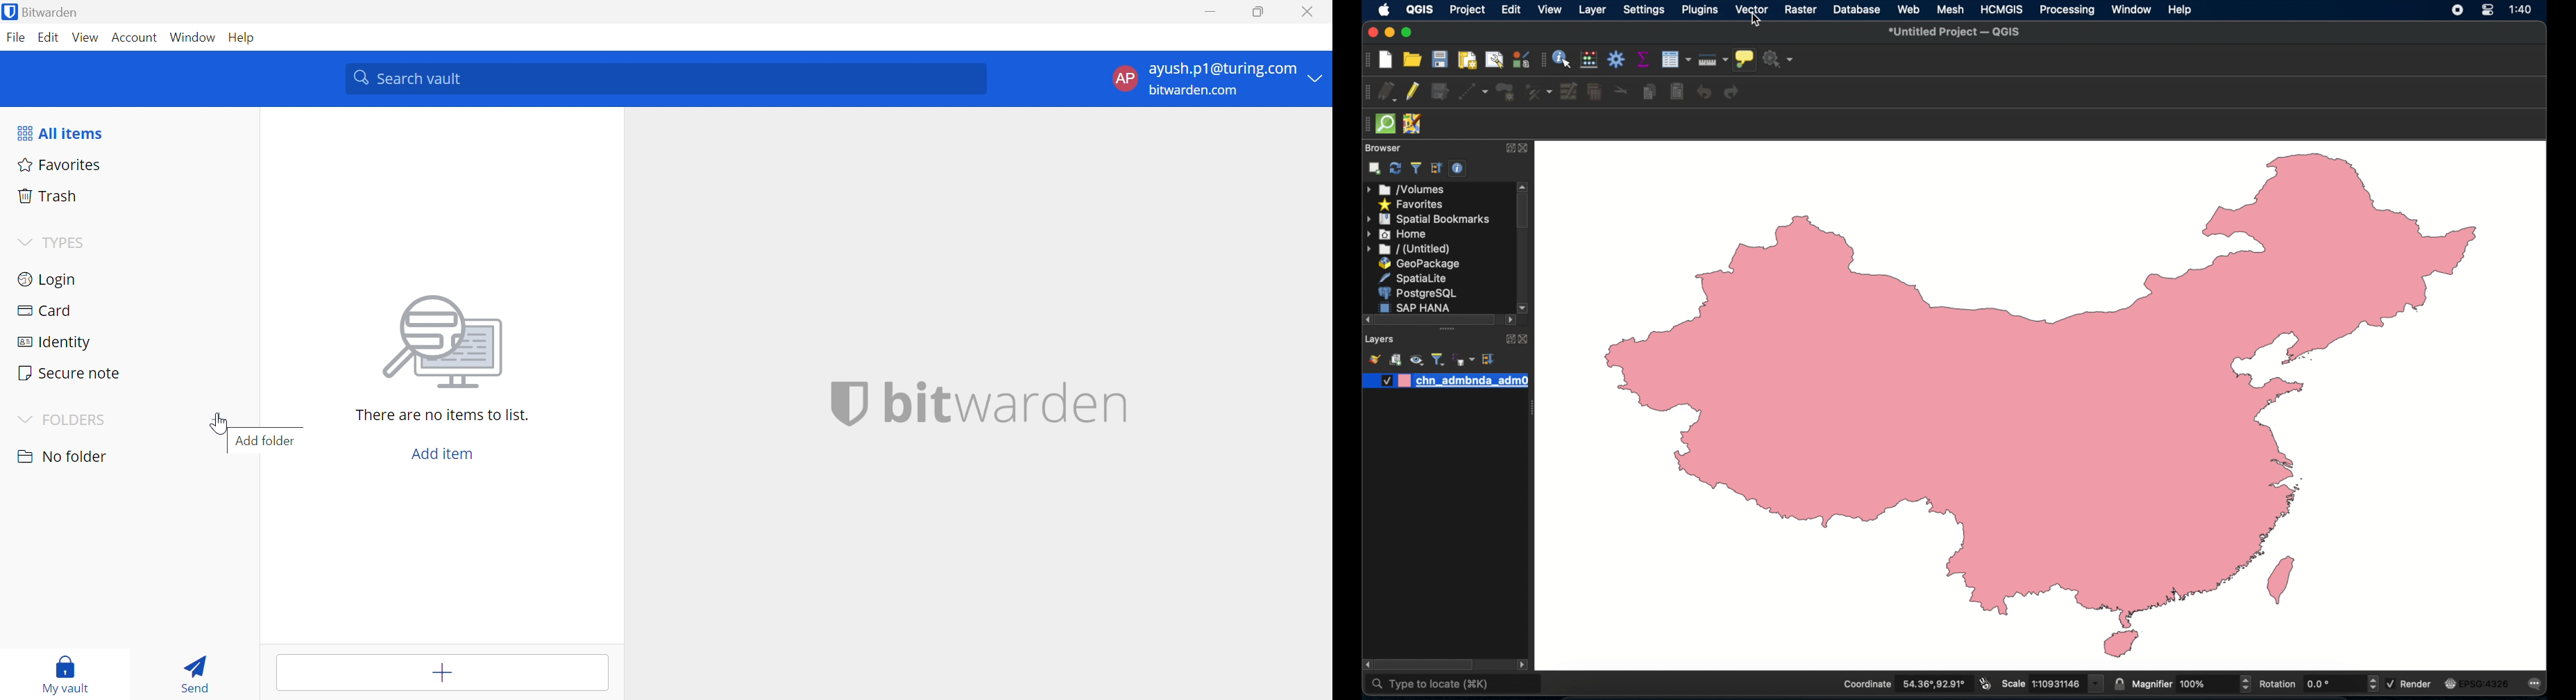 The image size is (2576, 700). What do you see at coordinates (2118, 683) in the screenshot?
I see `lock scale` at bounding box center [2118, 683].